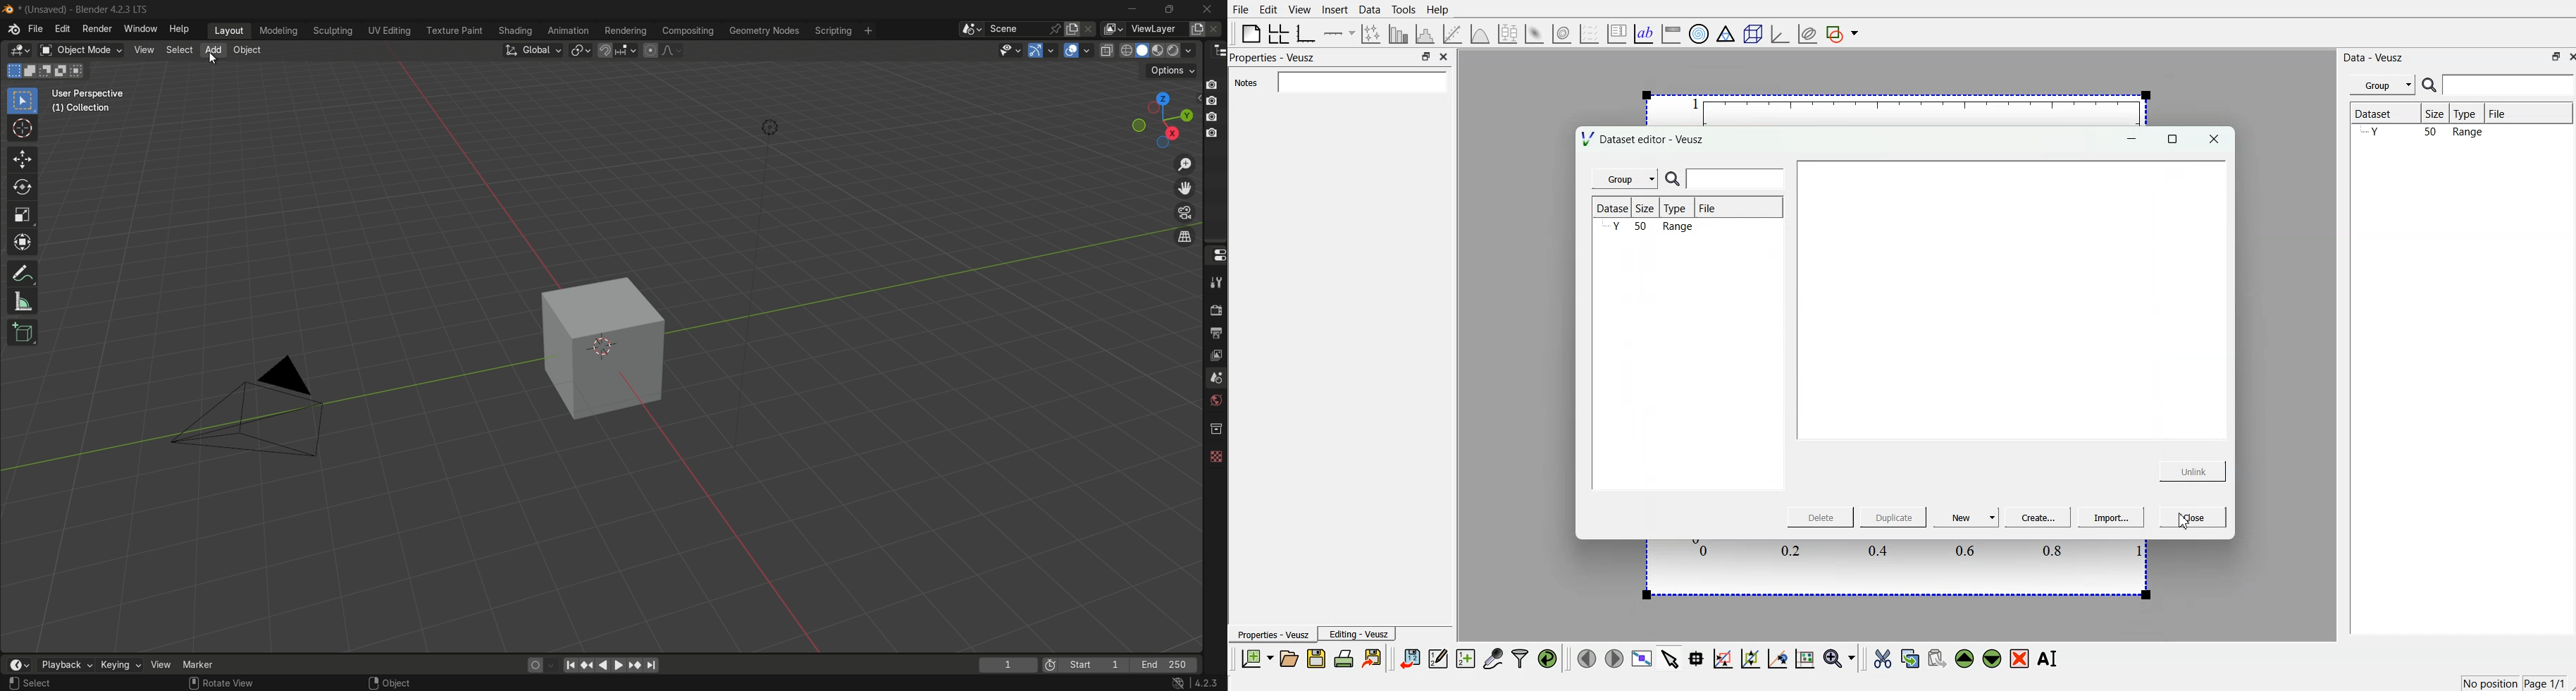 The width and height of the screenshot is (2576, 700). Describe the element at coordinates (2488, 685) in the screenshot. I see `No position` at that location.